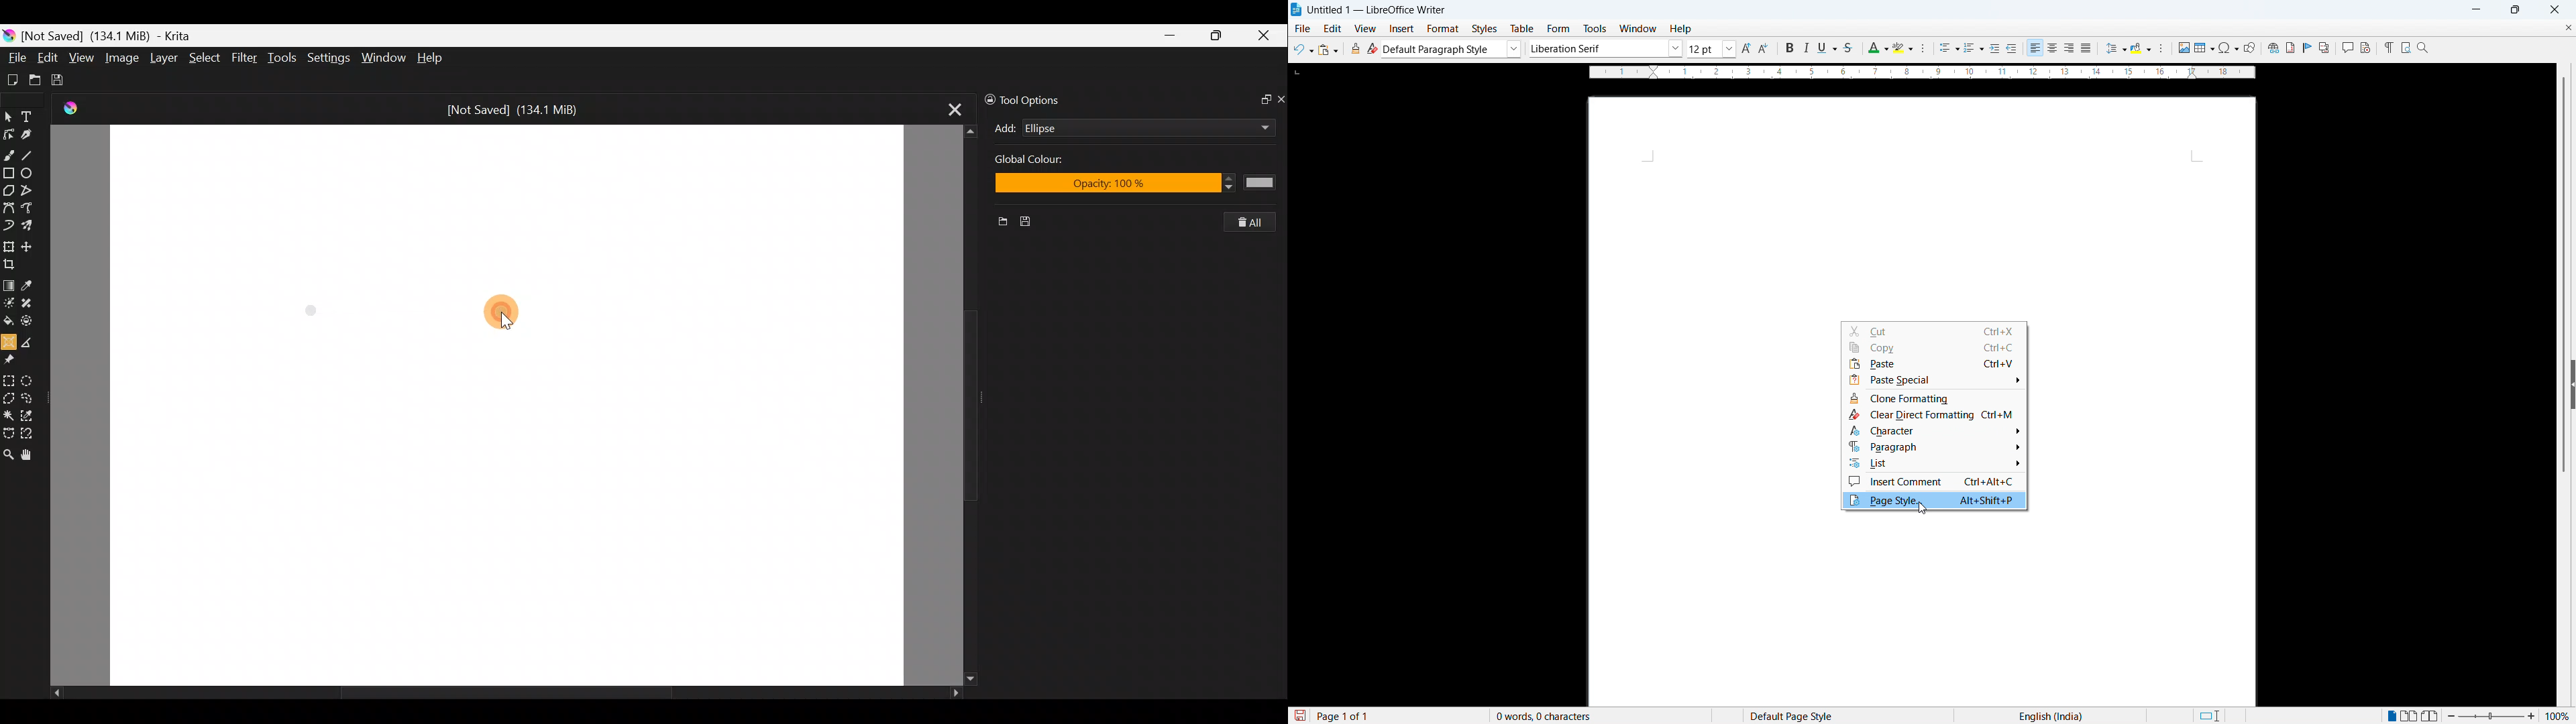 The width and height of the screenshot is (2576, 728). Describe the element at coordinates (2035, 48) in the screenshot. I see `Align left` at that location.